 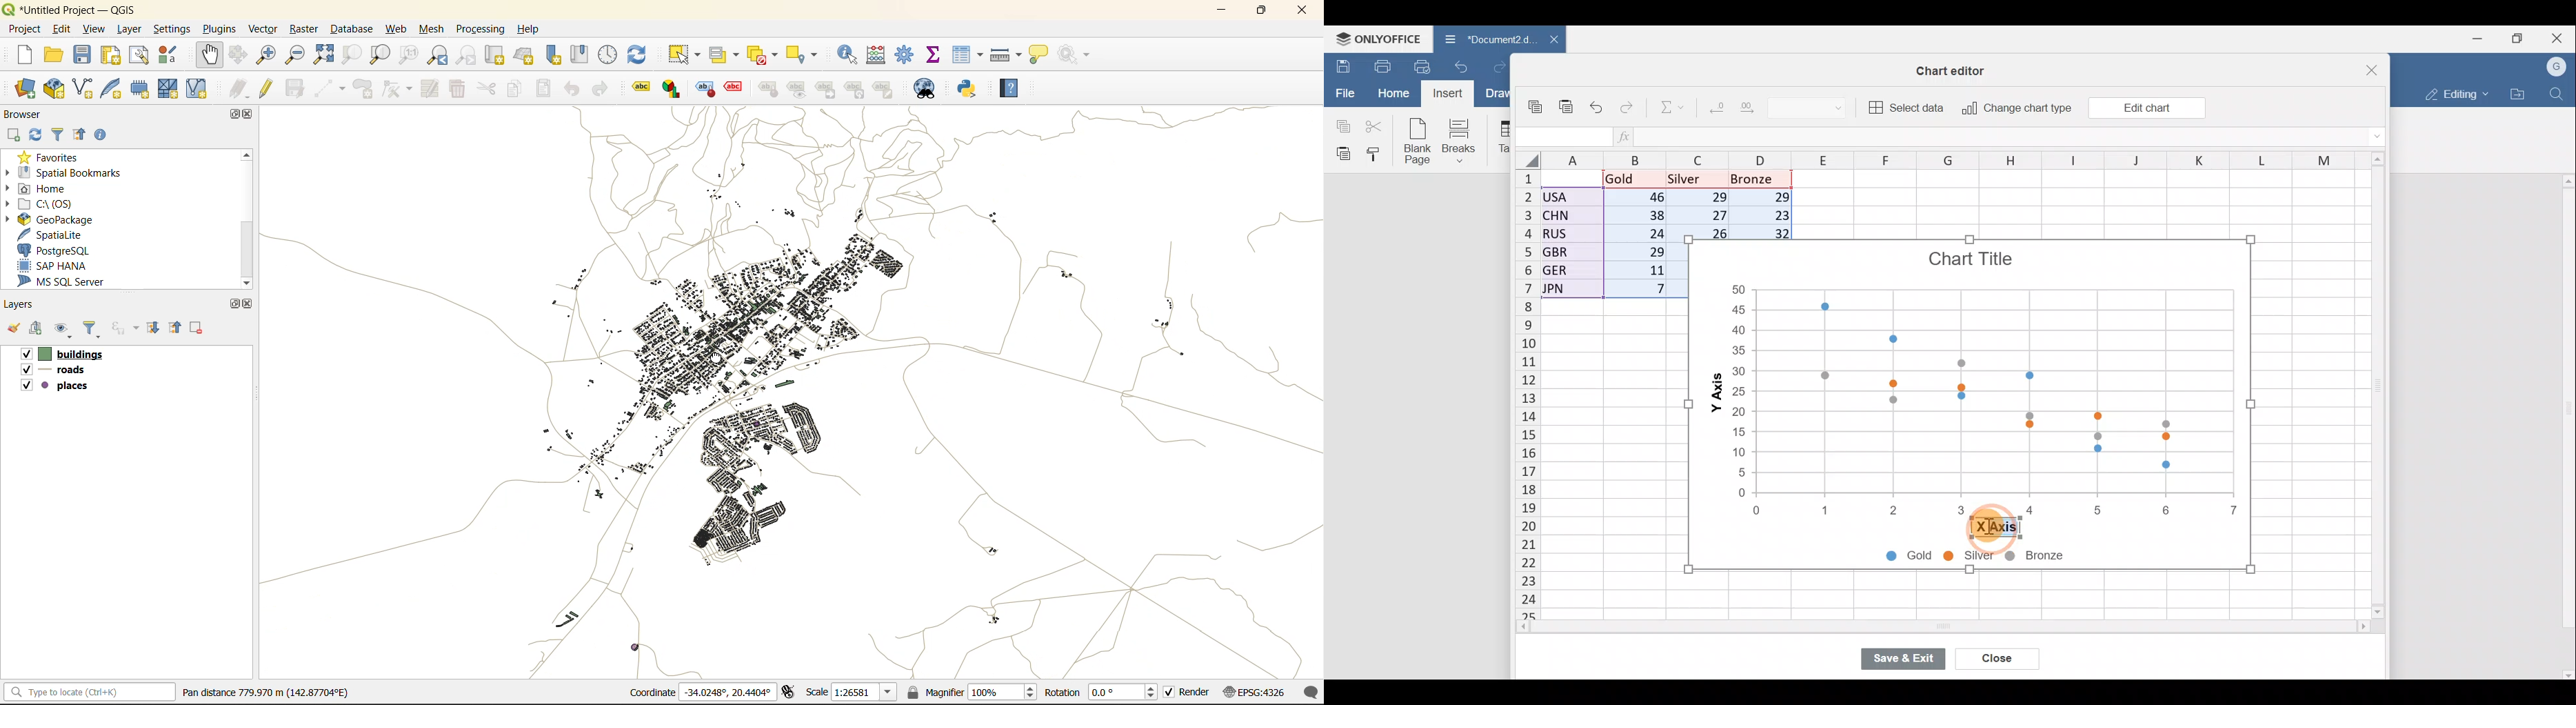 I want to click on Find, so click(x=2558, y=94).